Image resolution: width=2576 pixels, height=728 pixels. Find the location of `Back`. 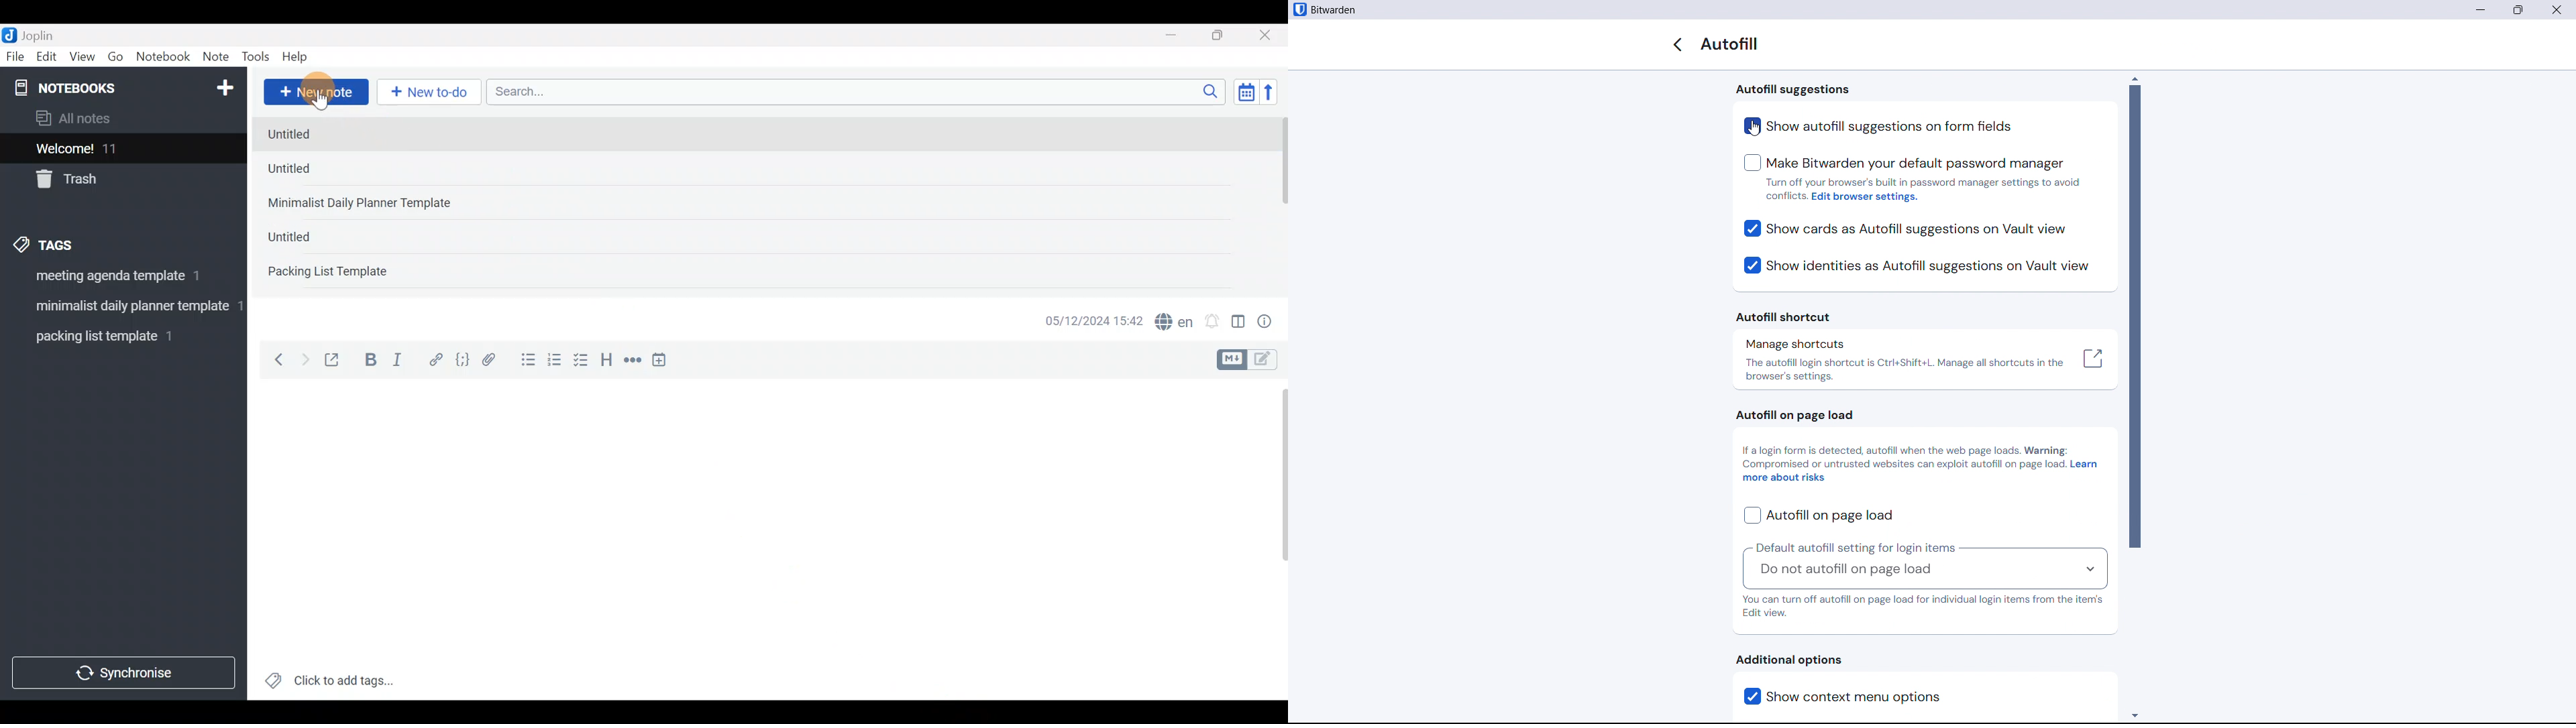

Back is located at coordinates (273, 359).